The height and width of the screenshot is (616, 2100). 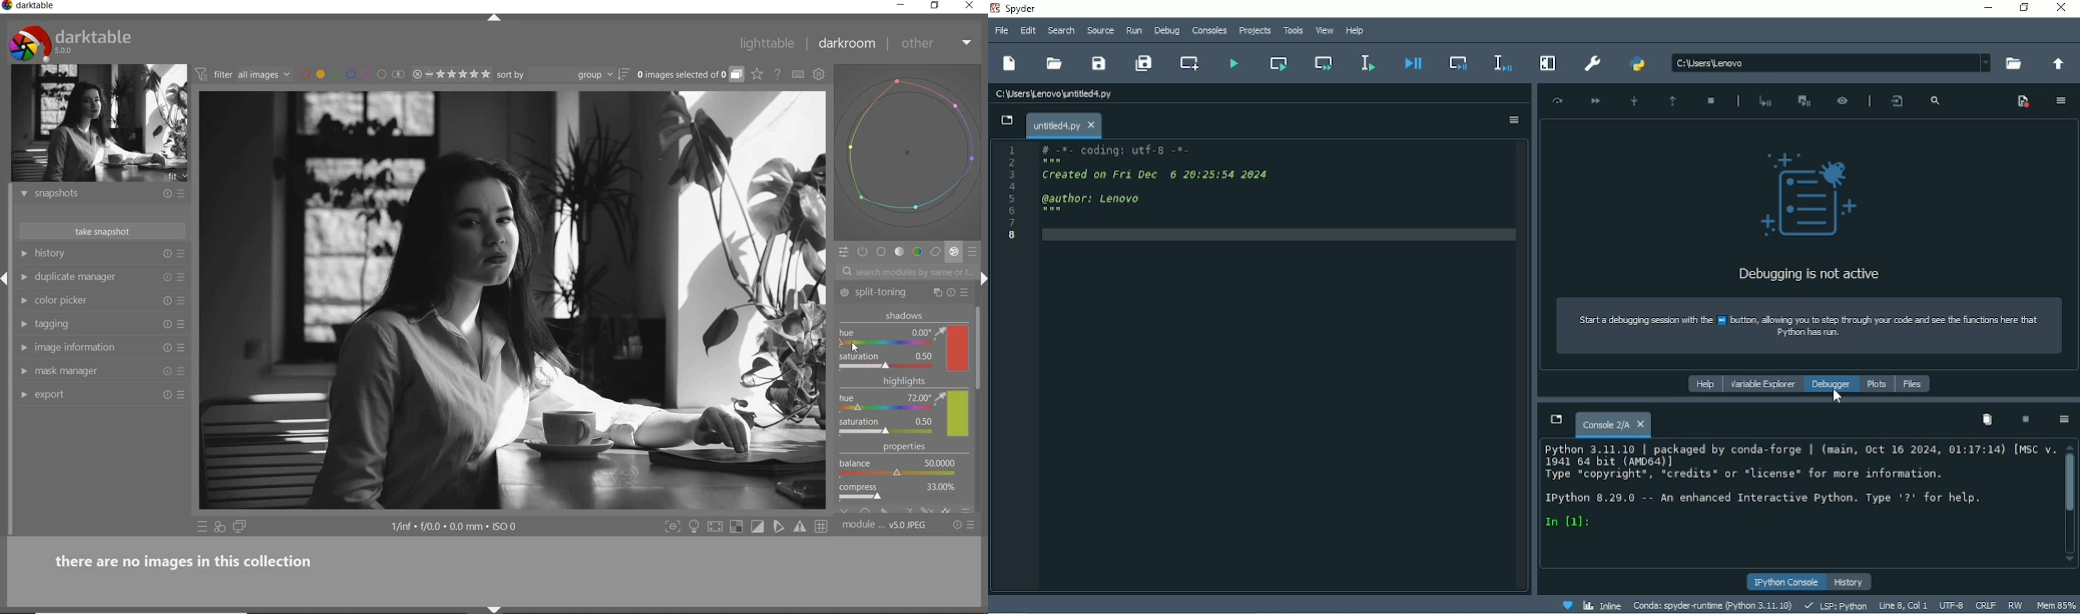 What do you see at coordinates (1236, 64) in the screenshot?
I see `Run file` at bounding box center [1236, 64].